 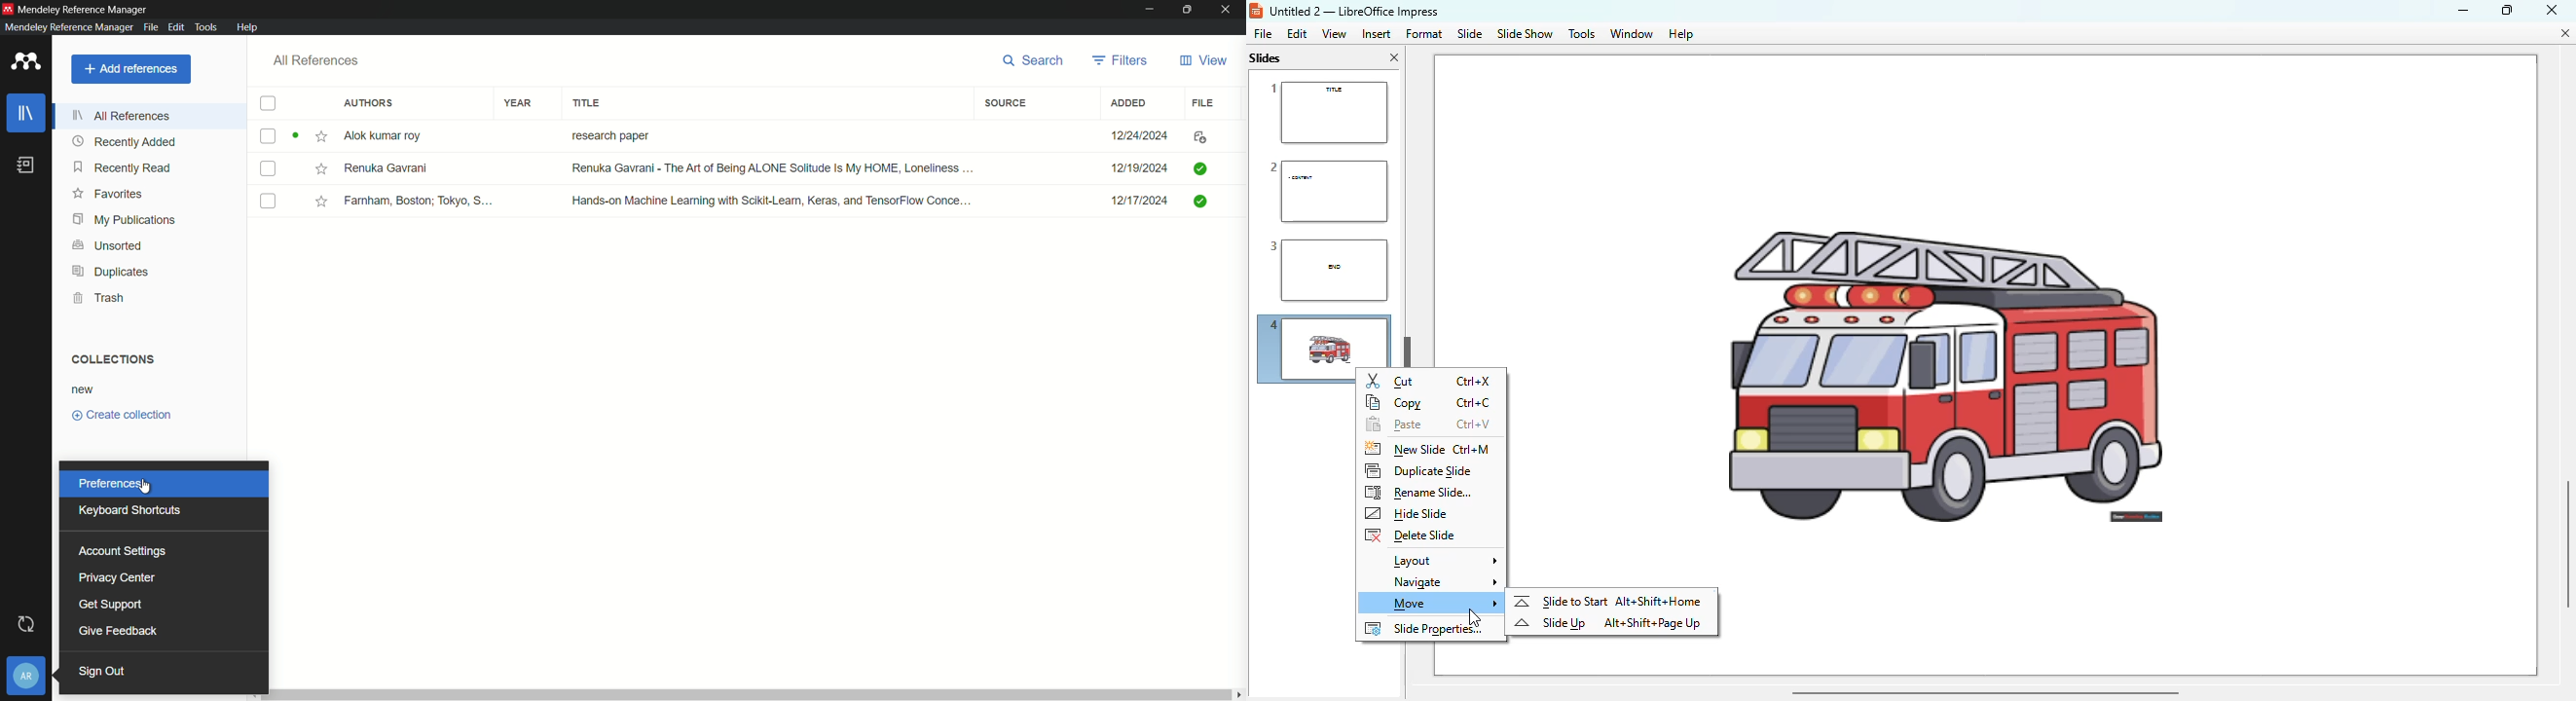 What do you see at coordinates (2507, 9) in the screenshot?
I see `maximize` at bounding box center [2507, 9].